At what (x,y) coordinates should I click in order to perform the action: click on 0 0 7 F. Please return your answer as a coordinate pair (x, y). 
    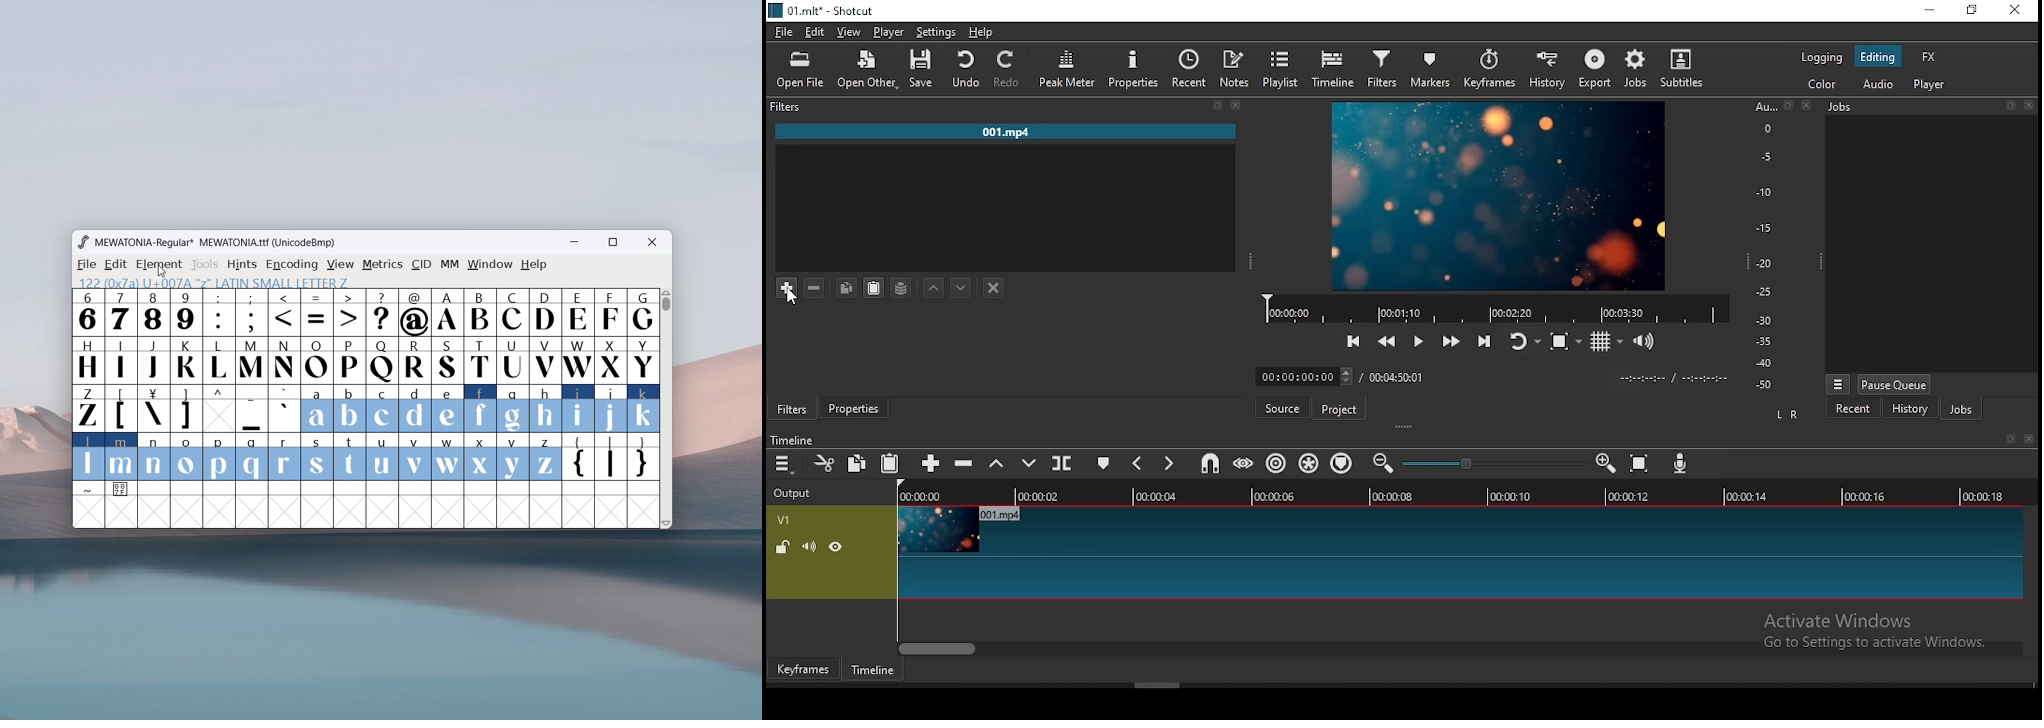
    Looking at the image, I should click on (122, 491).